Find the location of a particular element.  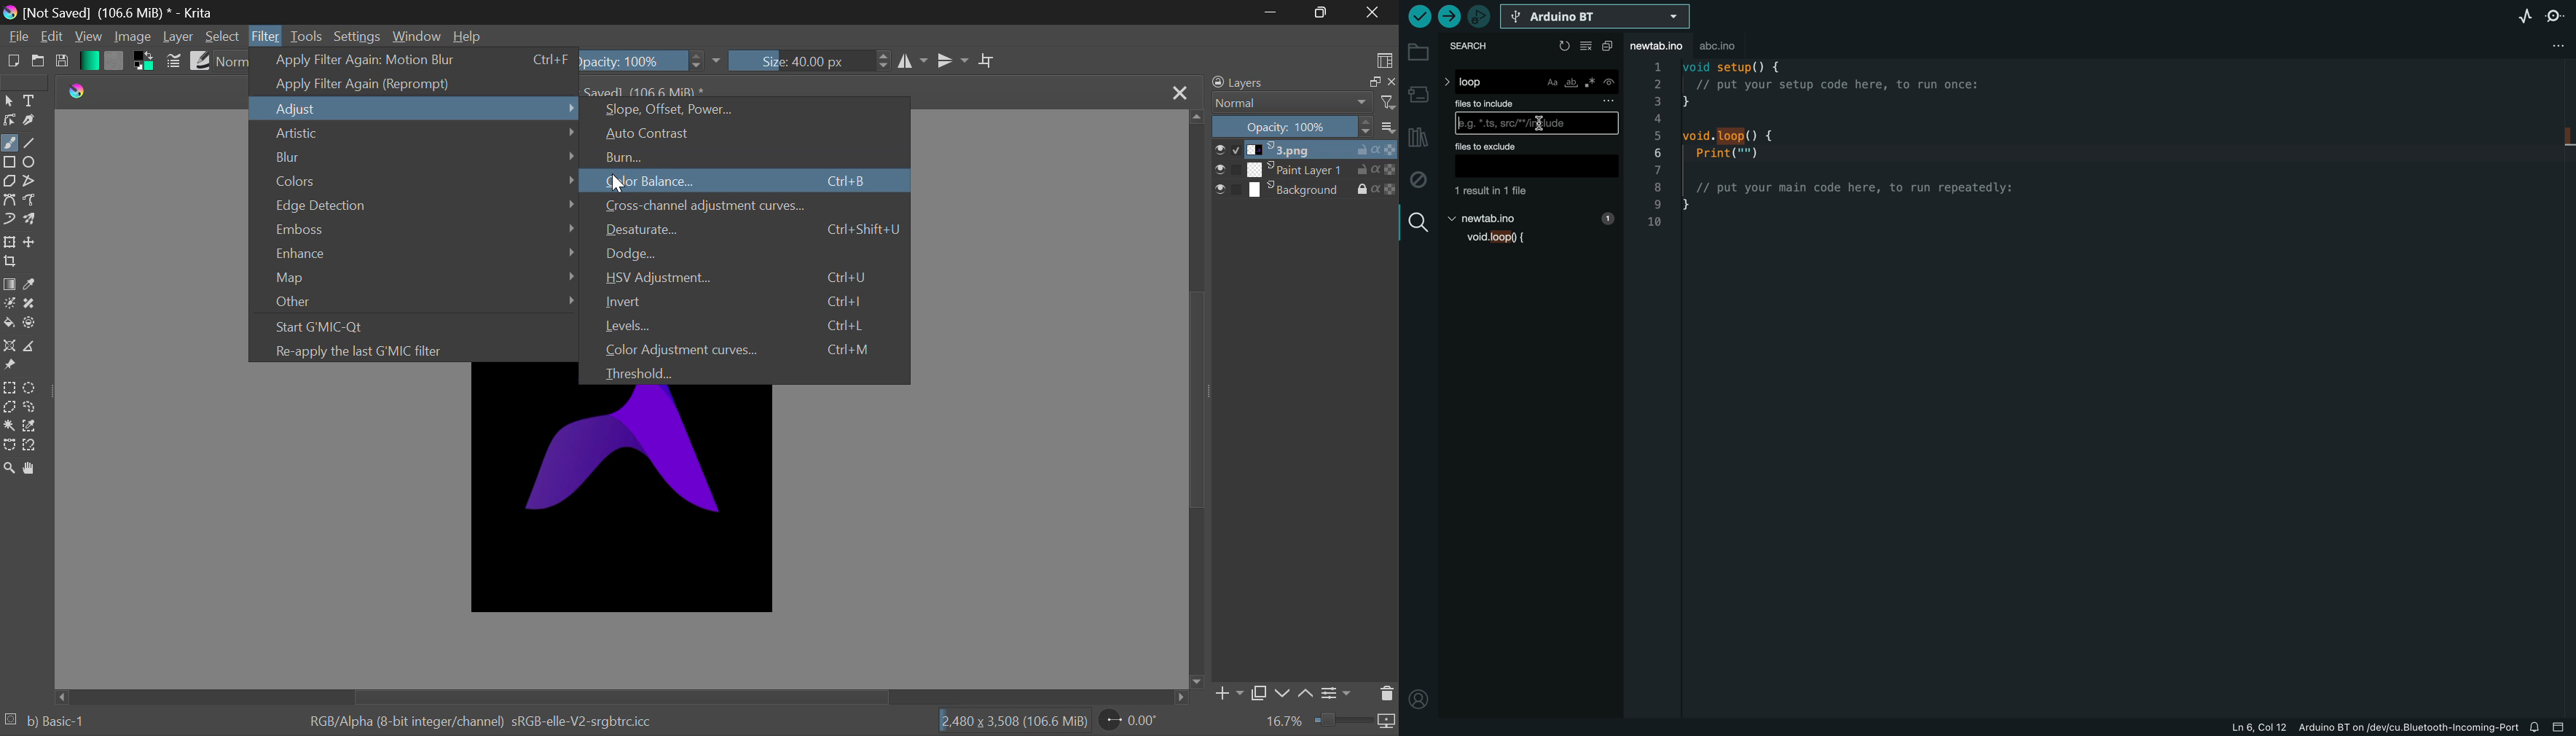

Minimize is located at coordinates (1319, 12).